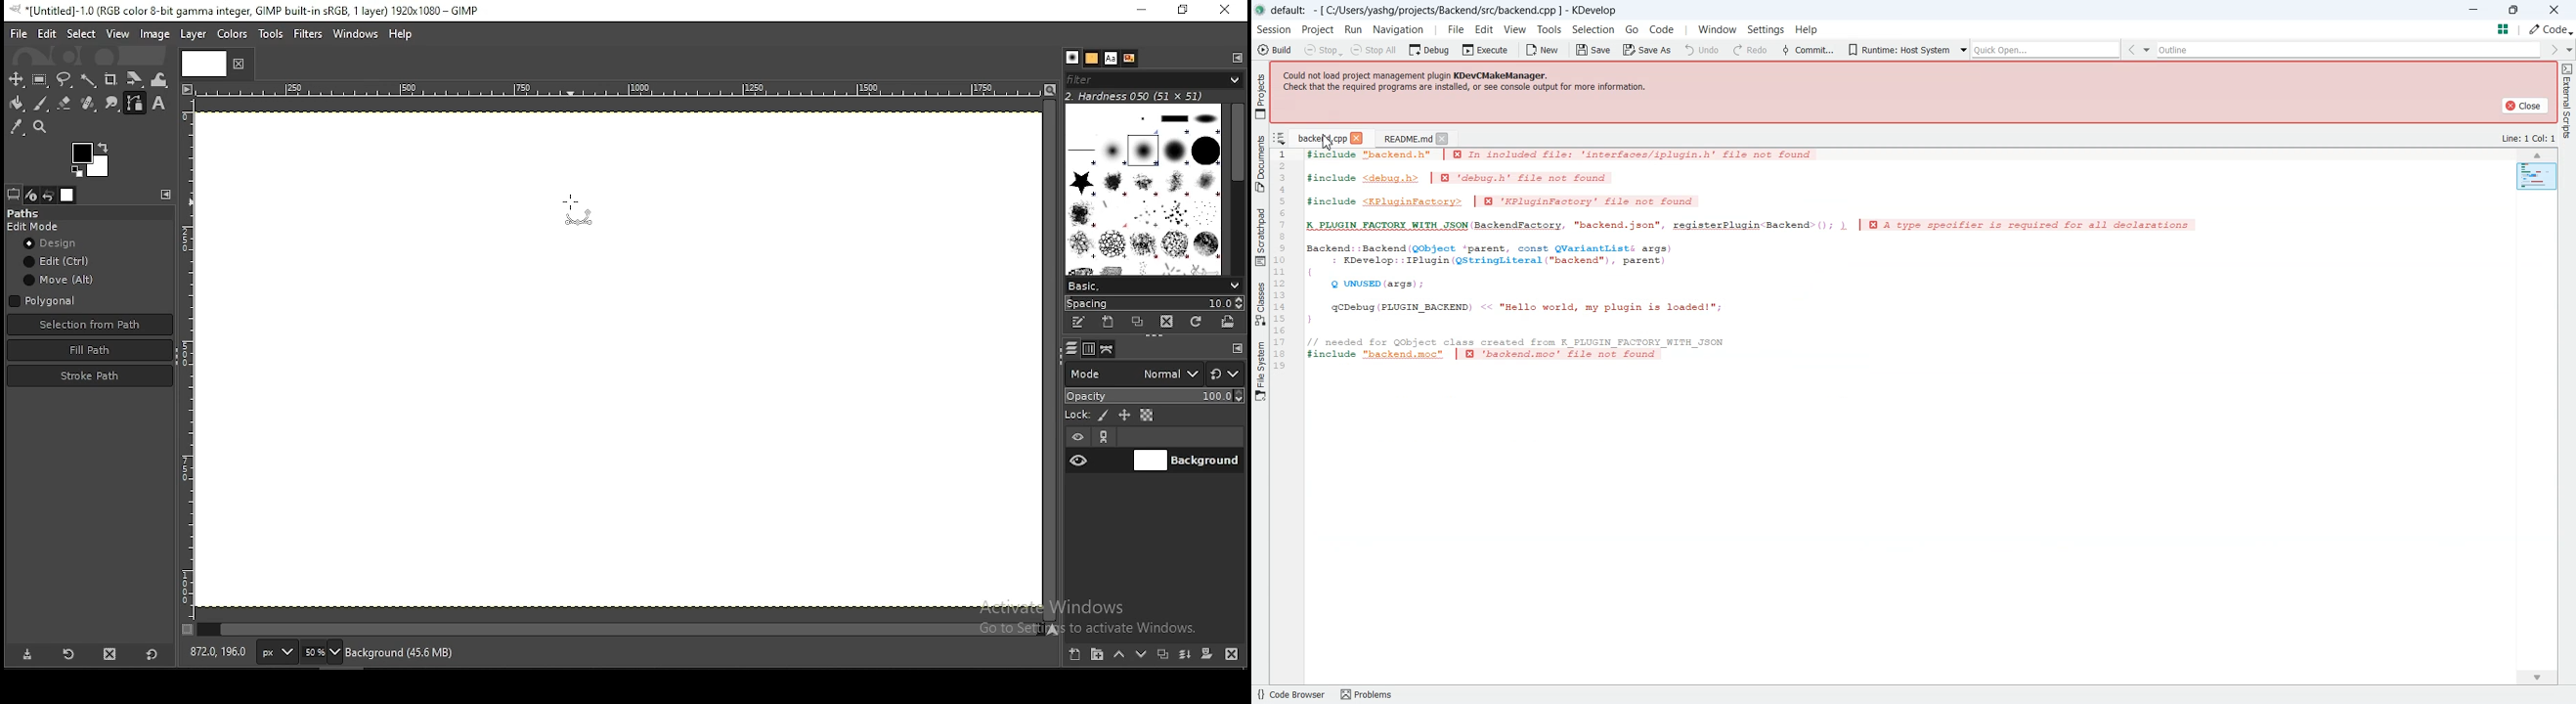  I want to click on spacing, so click(1154, 303).